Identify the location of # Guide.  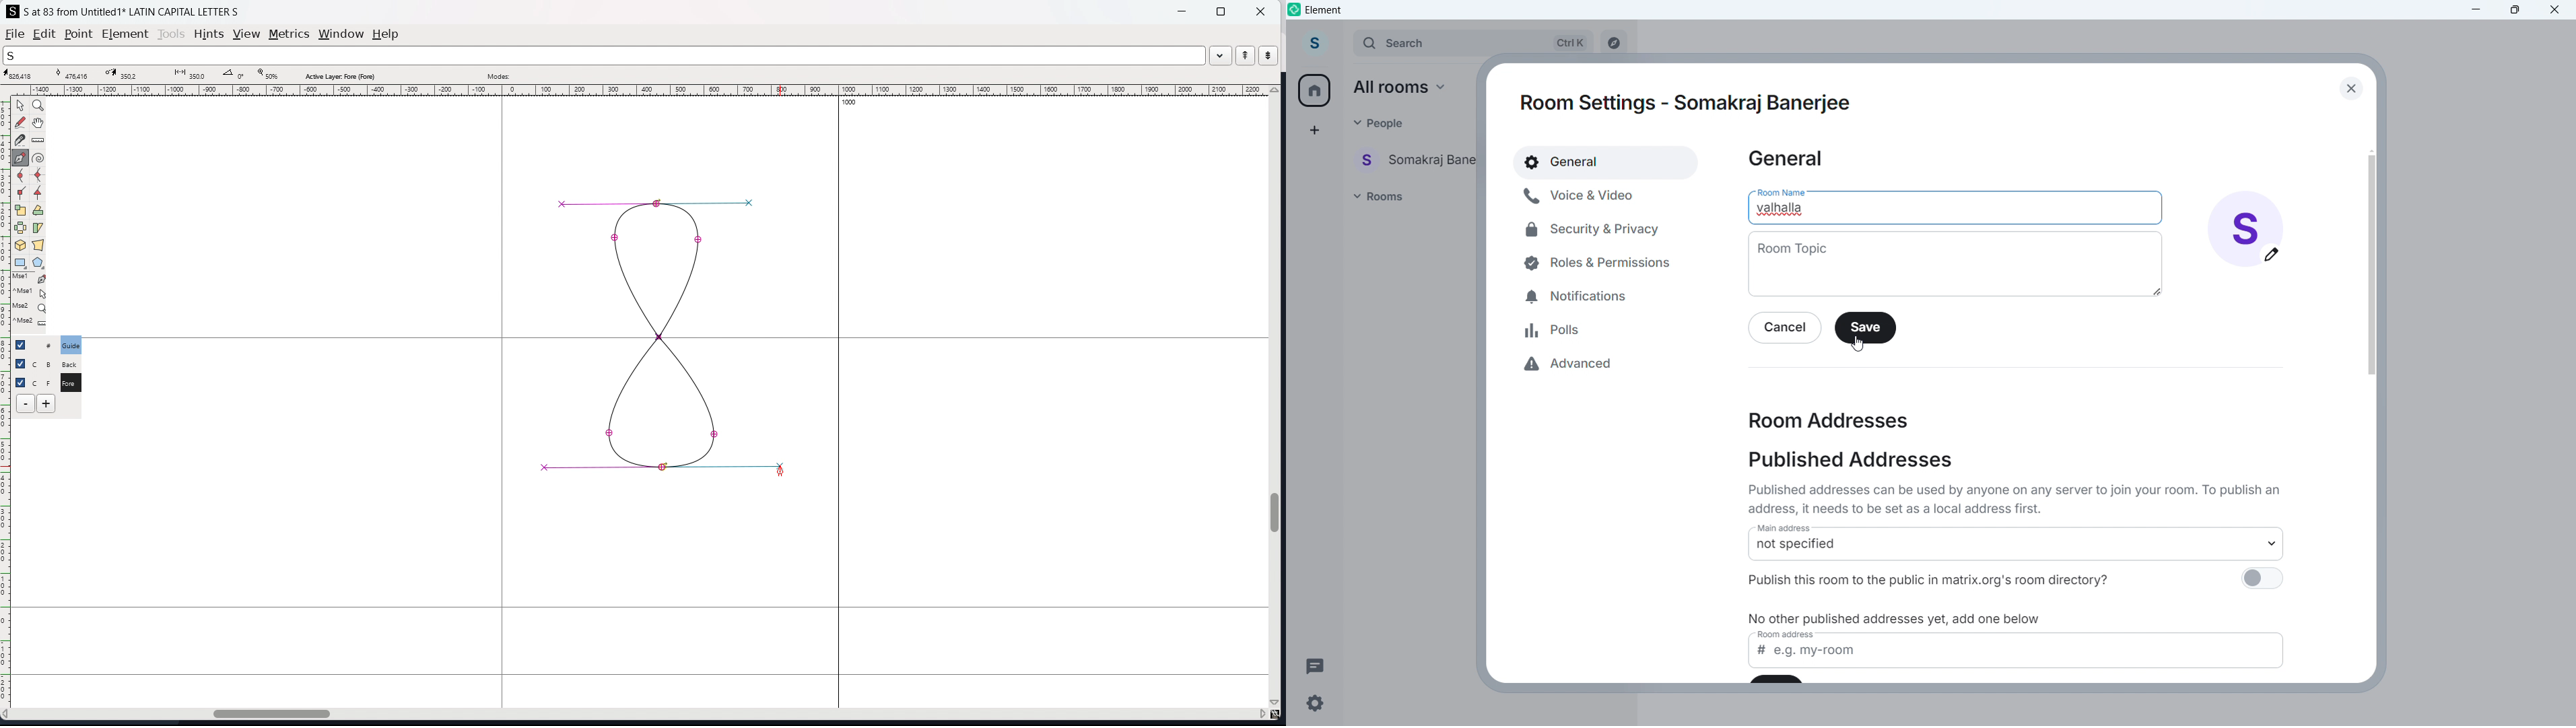
(72, 345).